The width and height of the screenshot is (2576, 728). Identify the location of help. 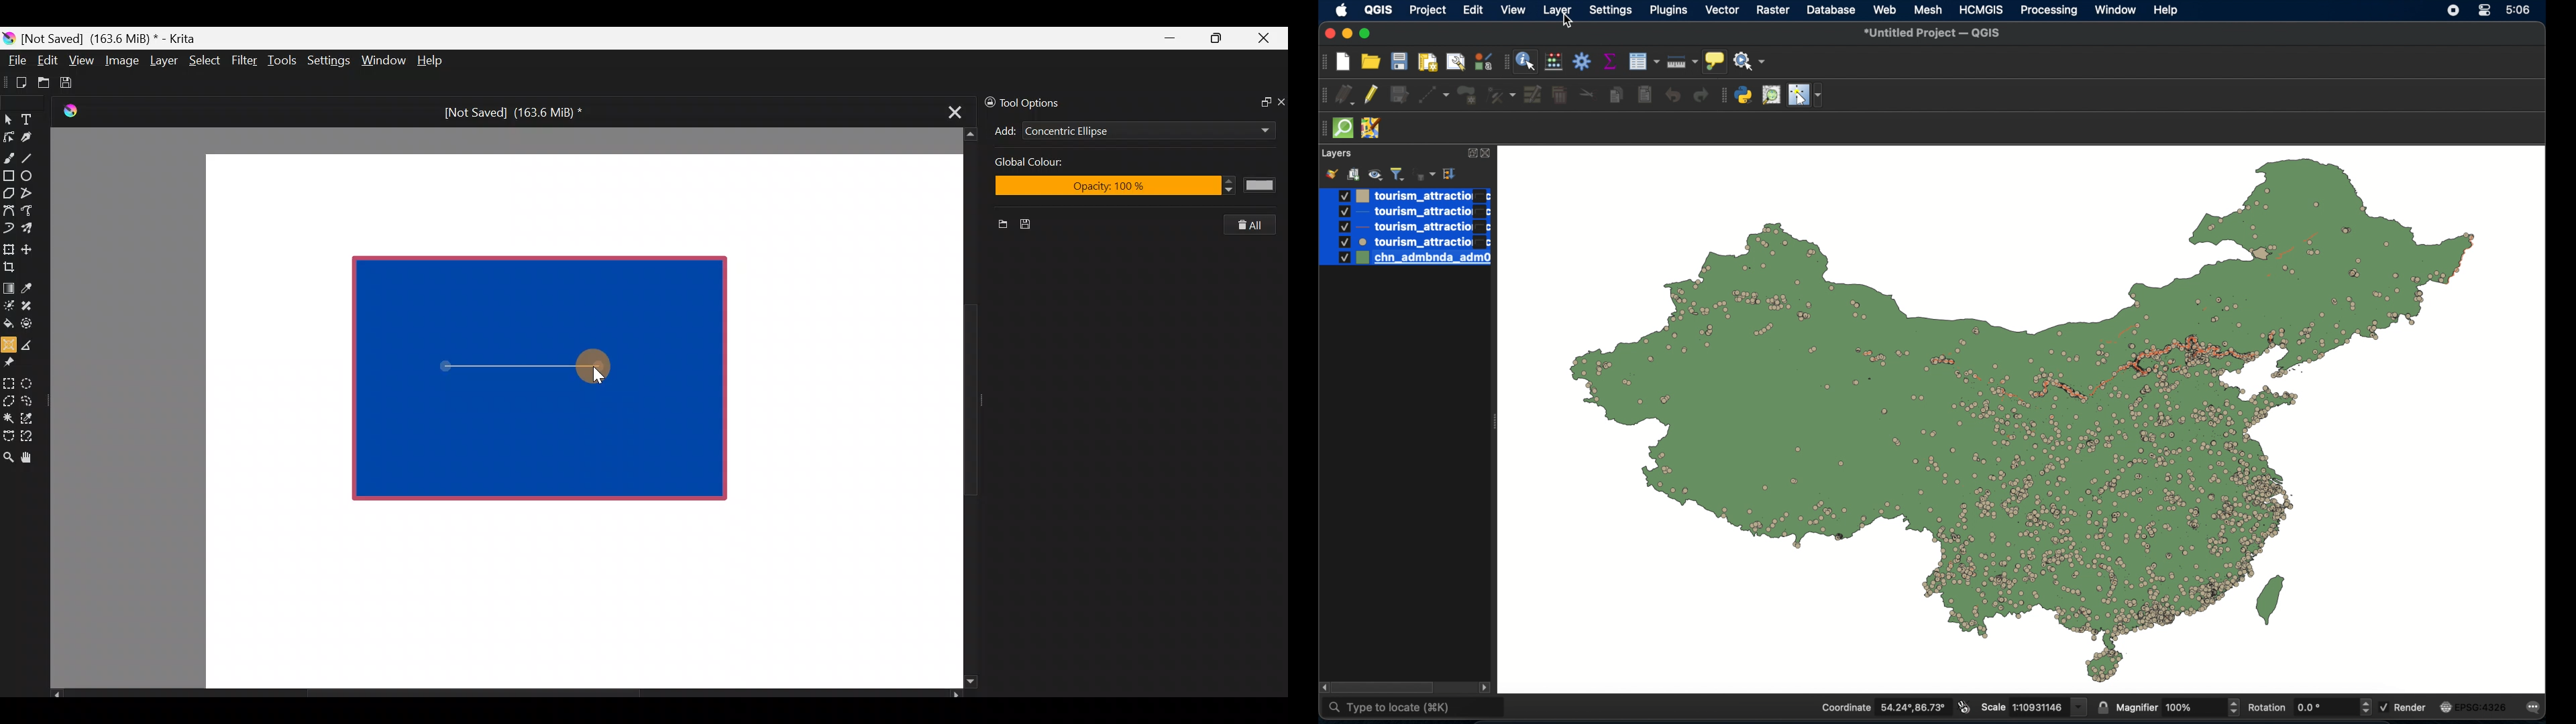
(2167, 10).